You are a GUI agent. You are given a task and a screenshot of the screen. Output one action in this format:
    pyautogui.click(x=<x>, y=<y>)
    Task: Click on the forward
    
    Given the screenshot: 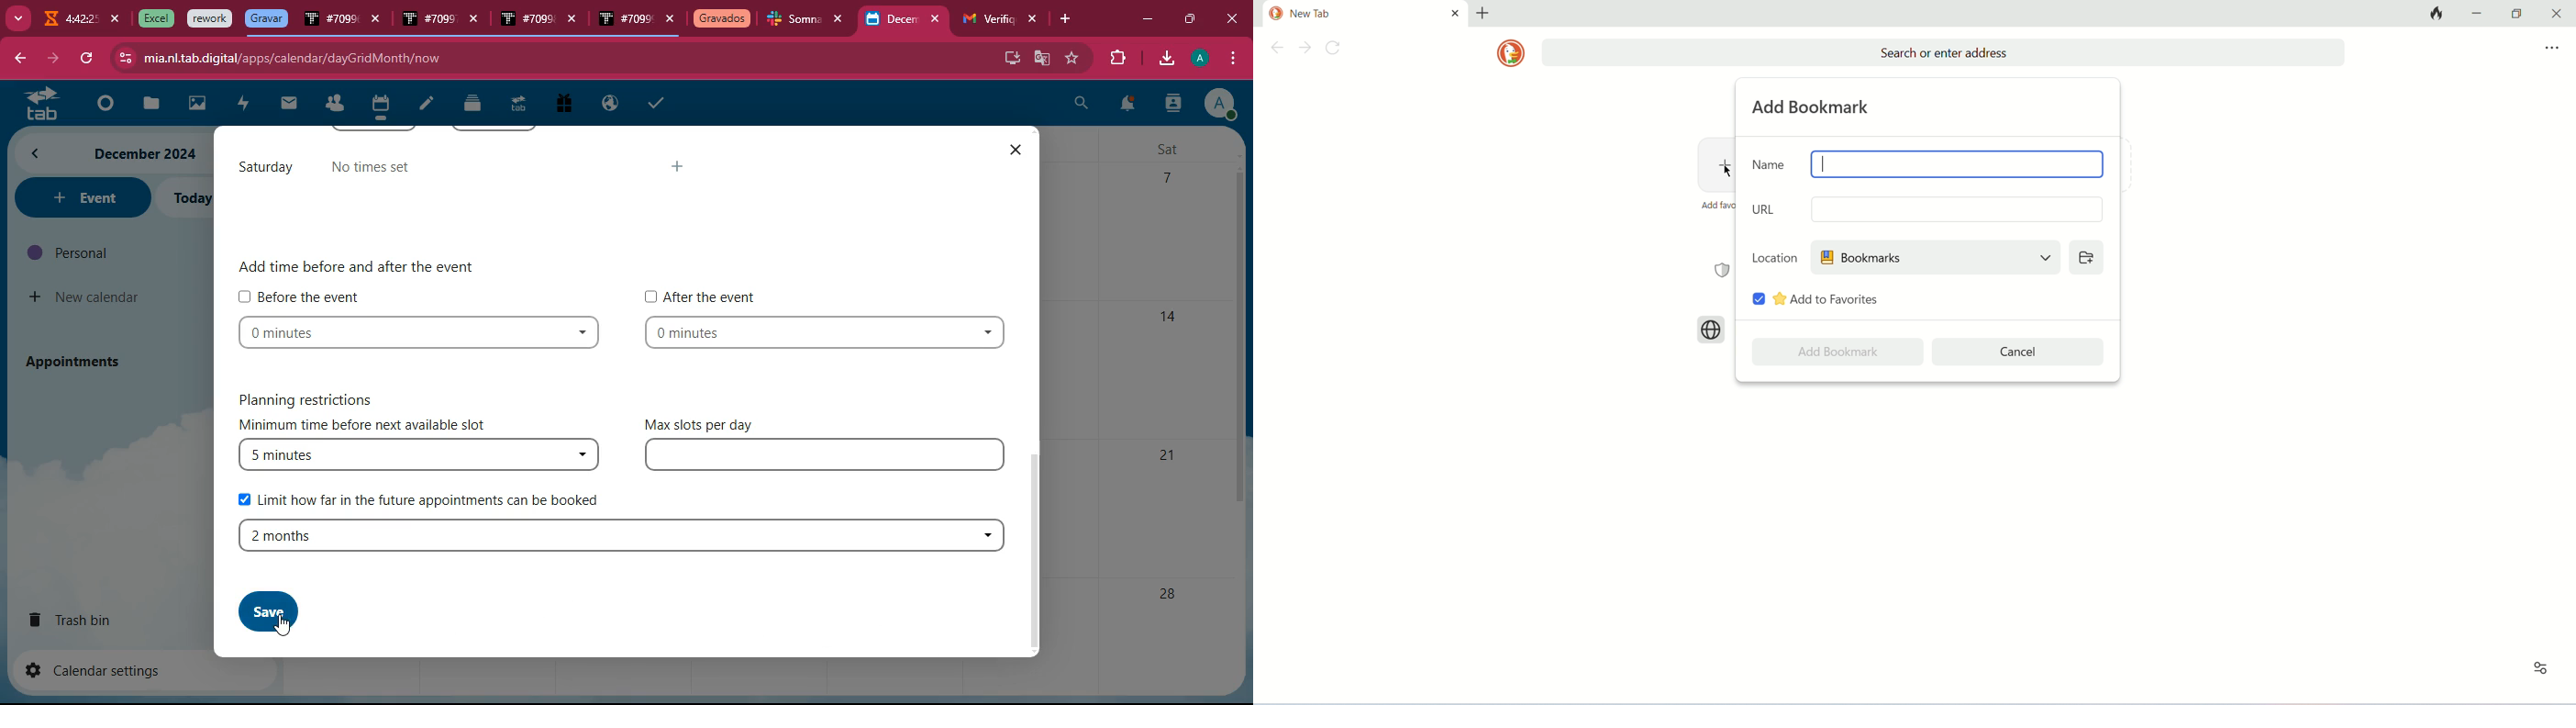 What is the action you would take?
    pyautogui.click(x=50, y=59)
    